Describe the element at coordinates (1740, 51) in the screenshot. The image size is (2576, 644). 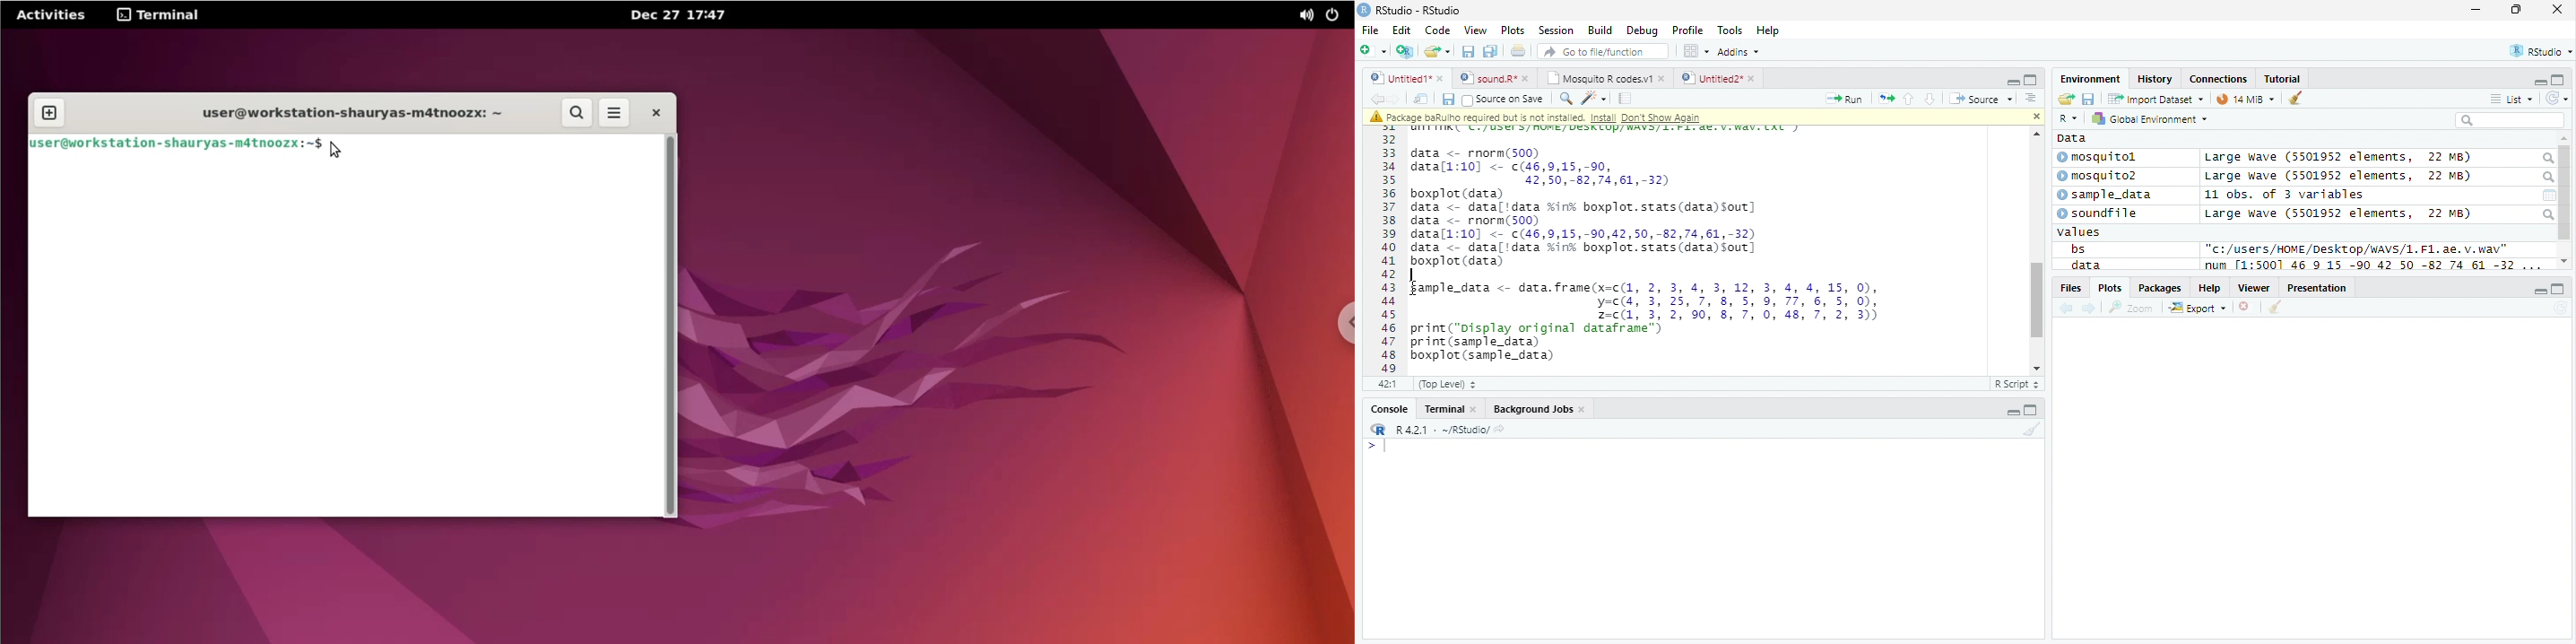
I see `Addins` at that location.